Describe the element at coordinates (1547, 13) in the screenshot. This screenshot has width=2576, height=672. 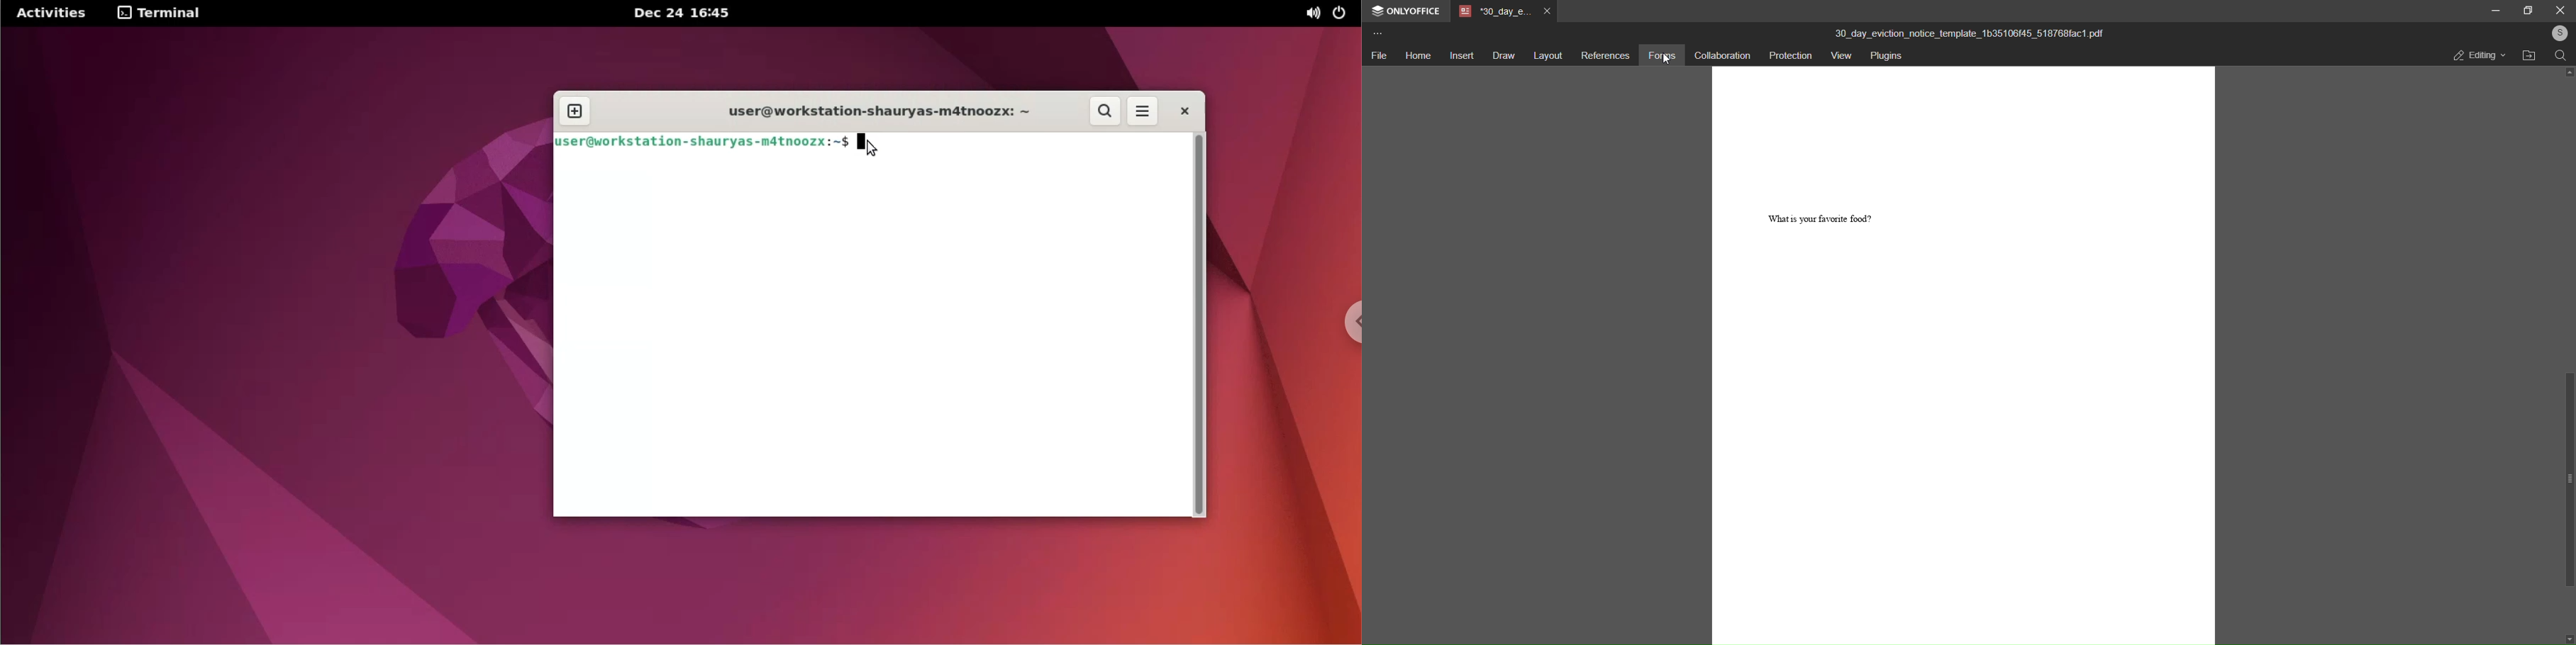
I see `close tab` at that location.